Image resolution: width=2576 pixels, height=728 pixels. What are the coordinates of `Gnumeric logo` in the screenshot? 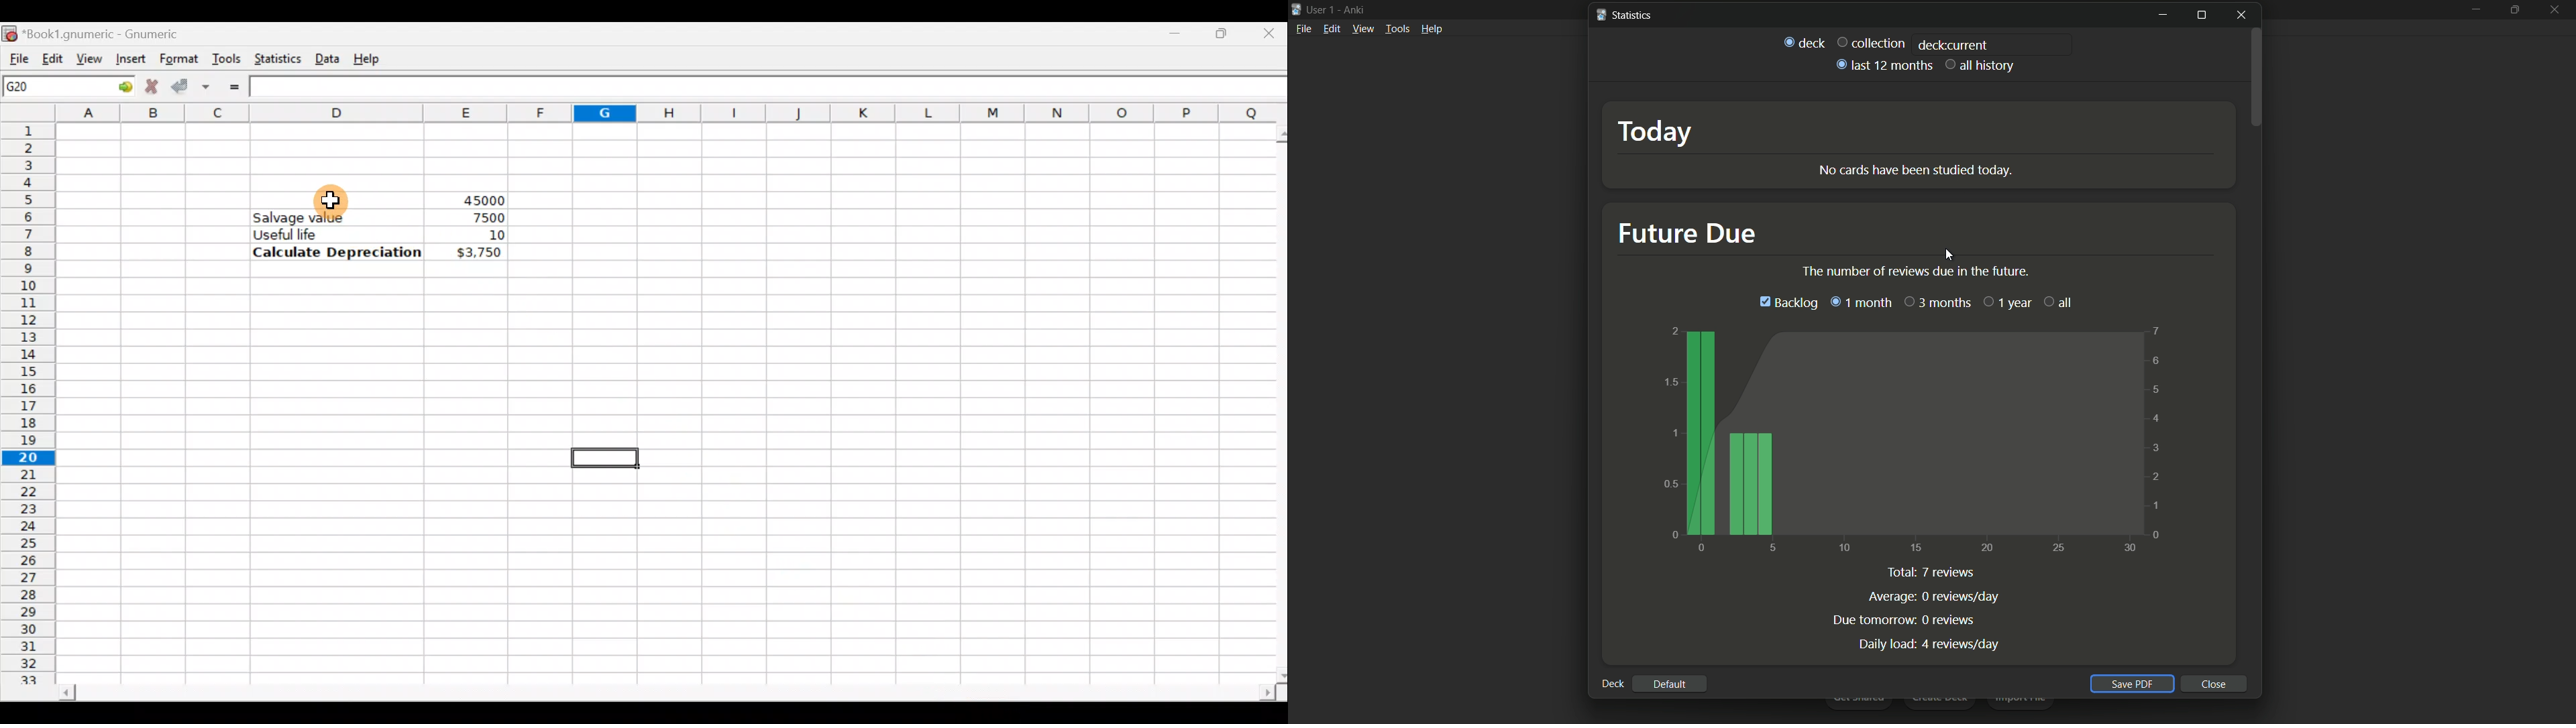 It's located at (9, 32).